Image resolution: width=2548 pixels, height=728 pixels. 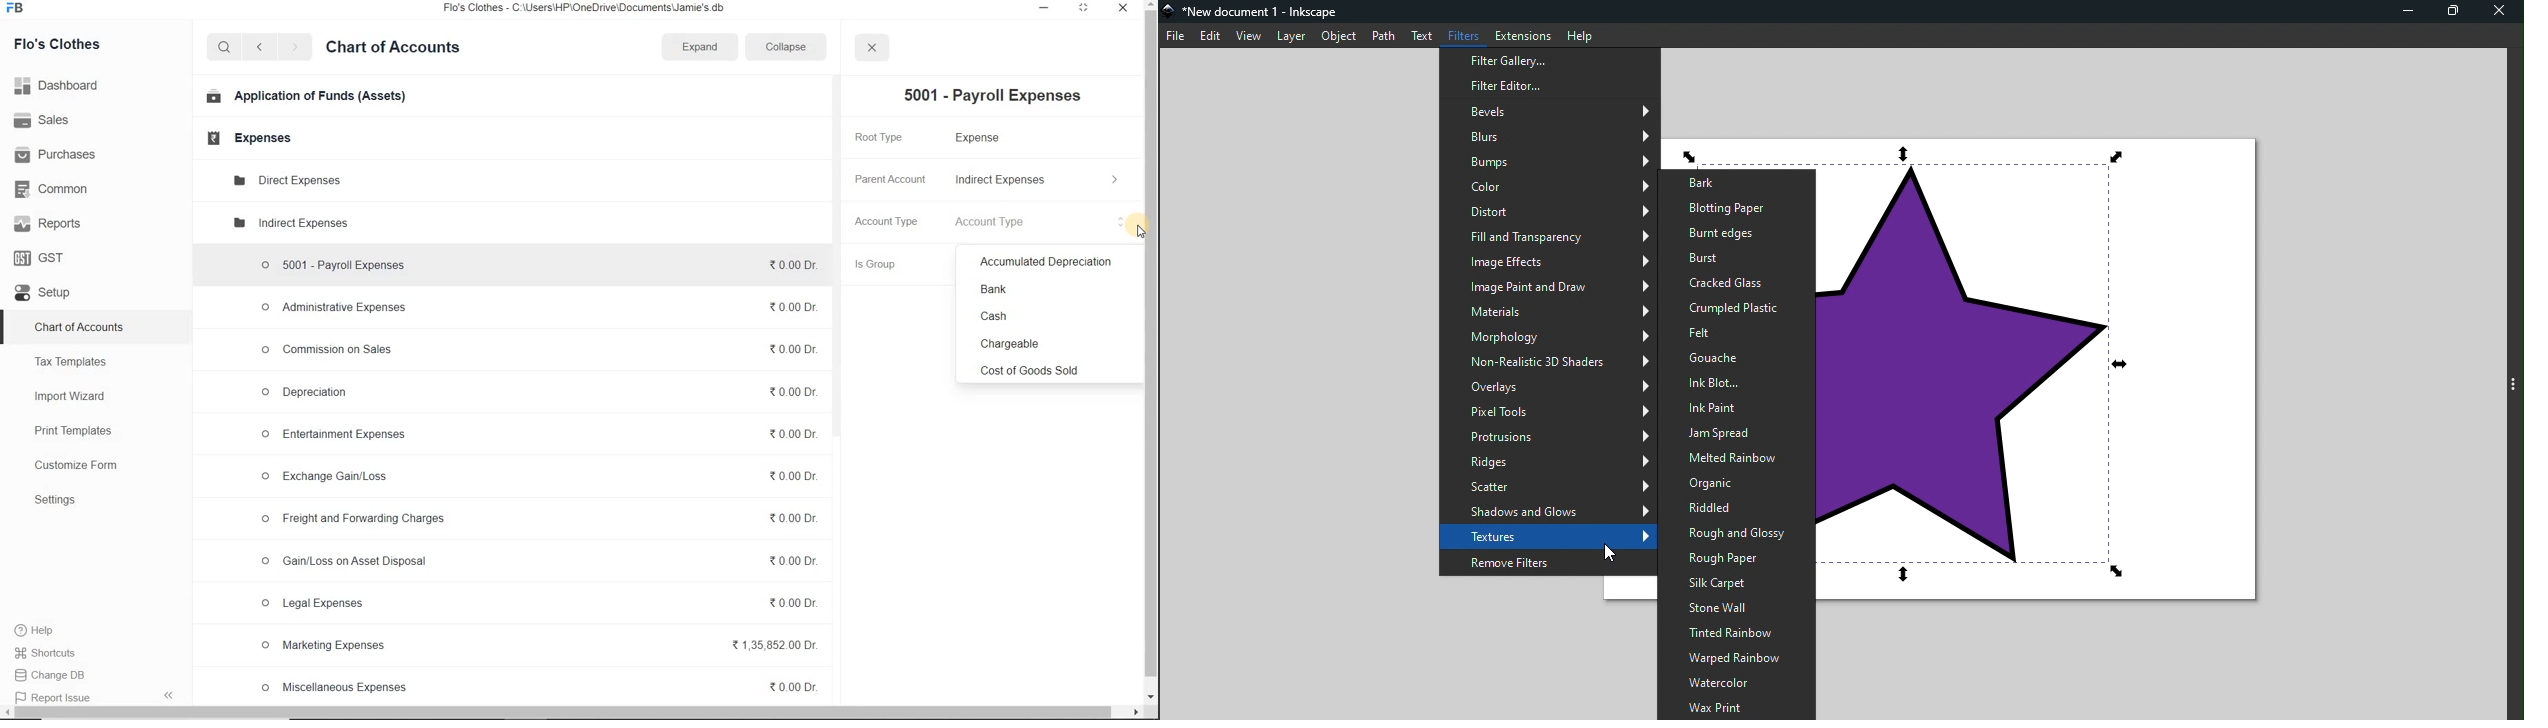 What do you see at coordinates (1737, 707) in the screenshot?
I see `Wax paint` at bounding box center [1737, 707].